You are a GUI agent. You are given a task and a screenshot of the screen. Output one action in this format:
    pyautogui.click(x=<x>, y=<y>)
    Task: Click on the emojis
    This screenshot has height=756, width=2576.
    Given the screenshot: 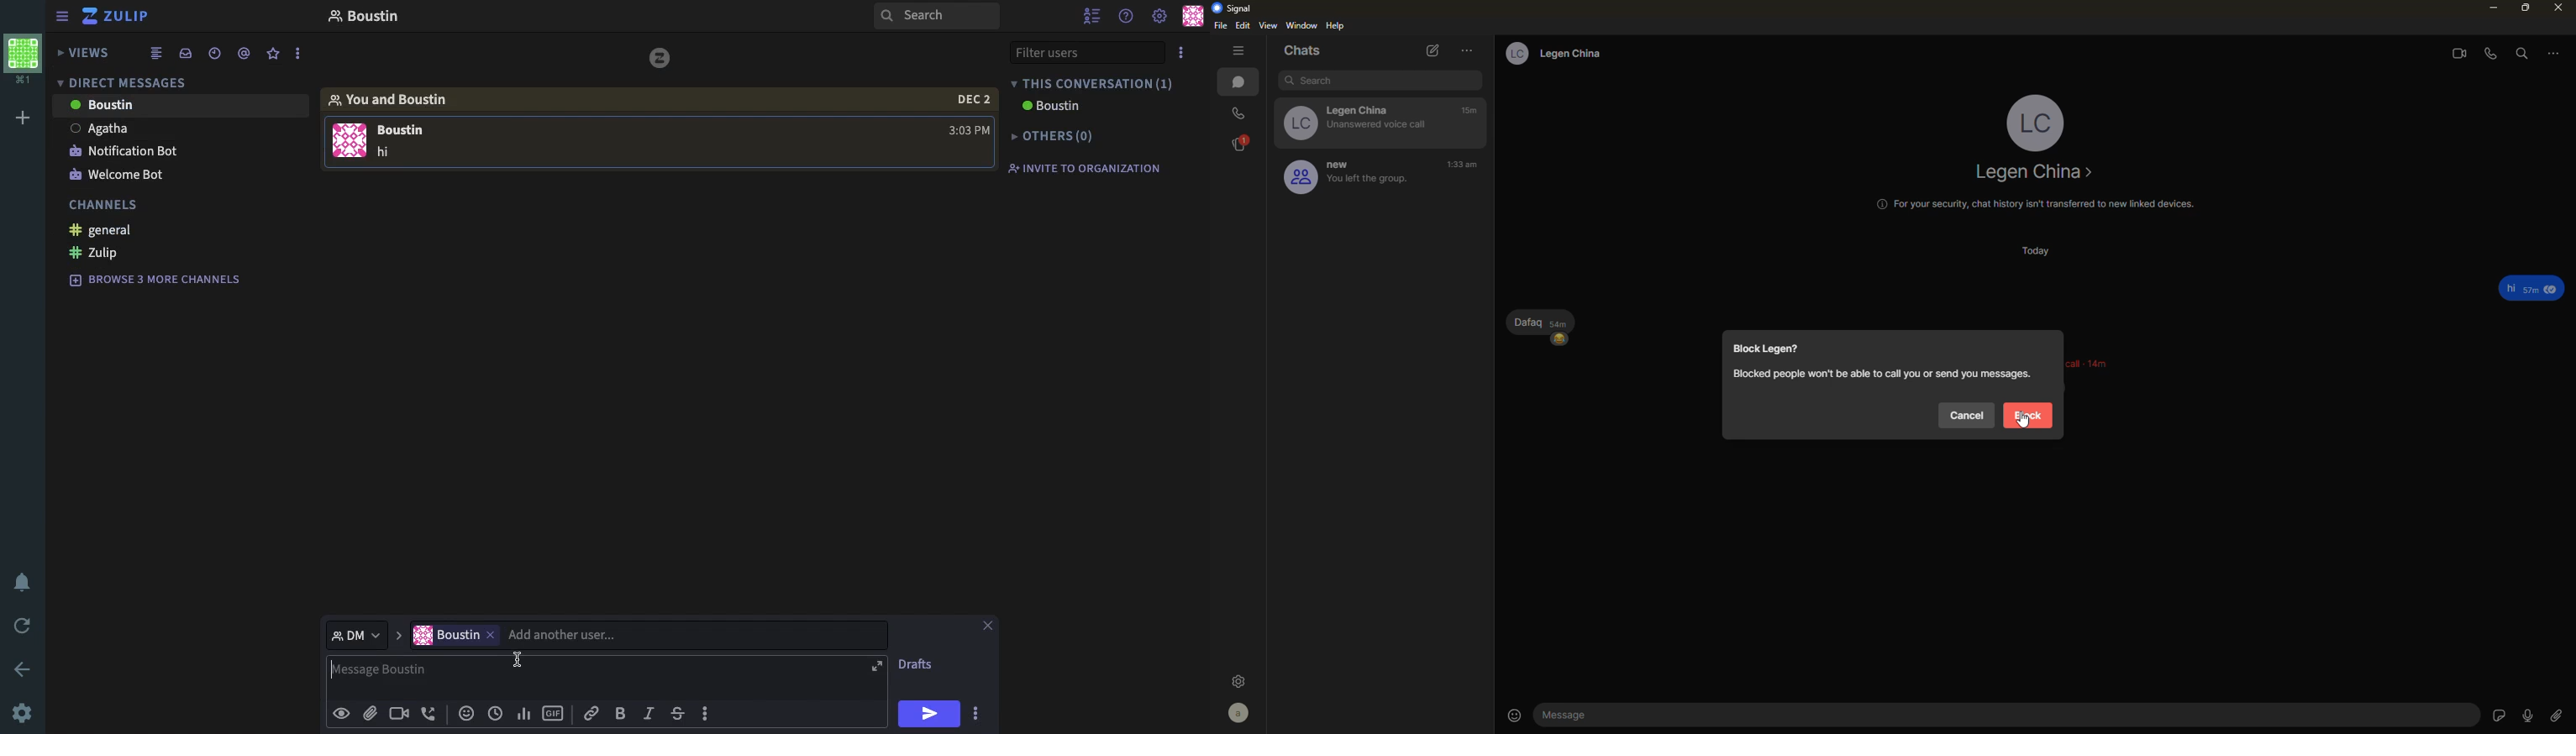 What is the action you would take?
    pyautogui.click(x=466, y=711)
    